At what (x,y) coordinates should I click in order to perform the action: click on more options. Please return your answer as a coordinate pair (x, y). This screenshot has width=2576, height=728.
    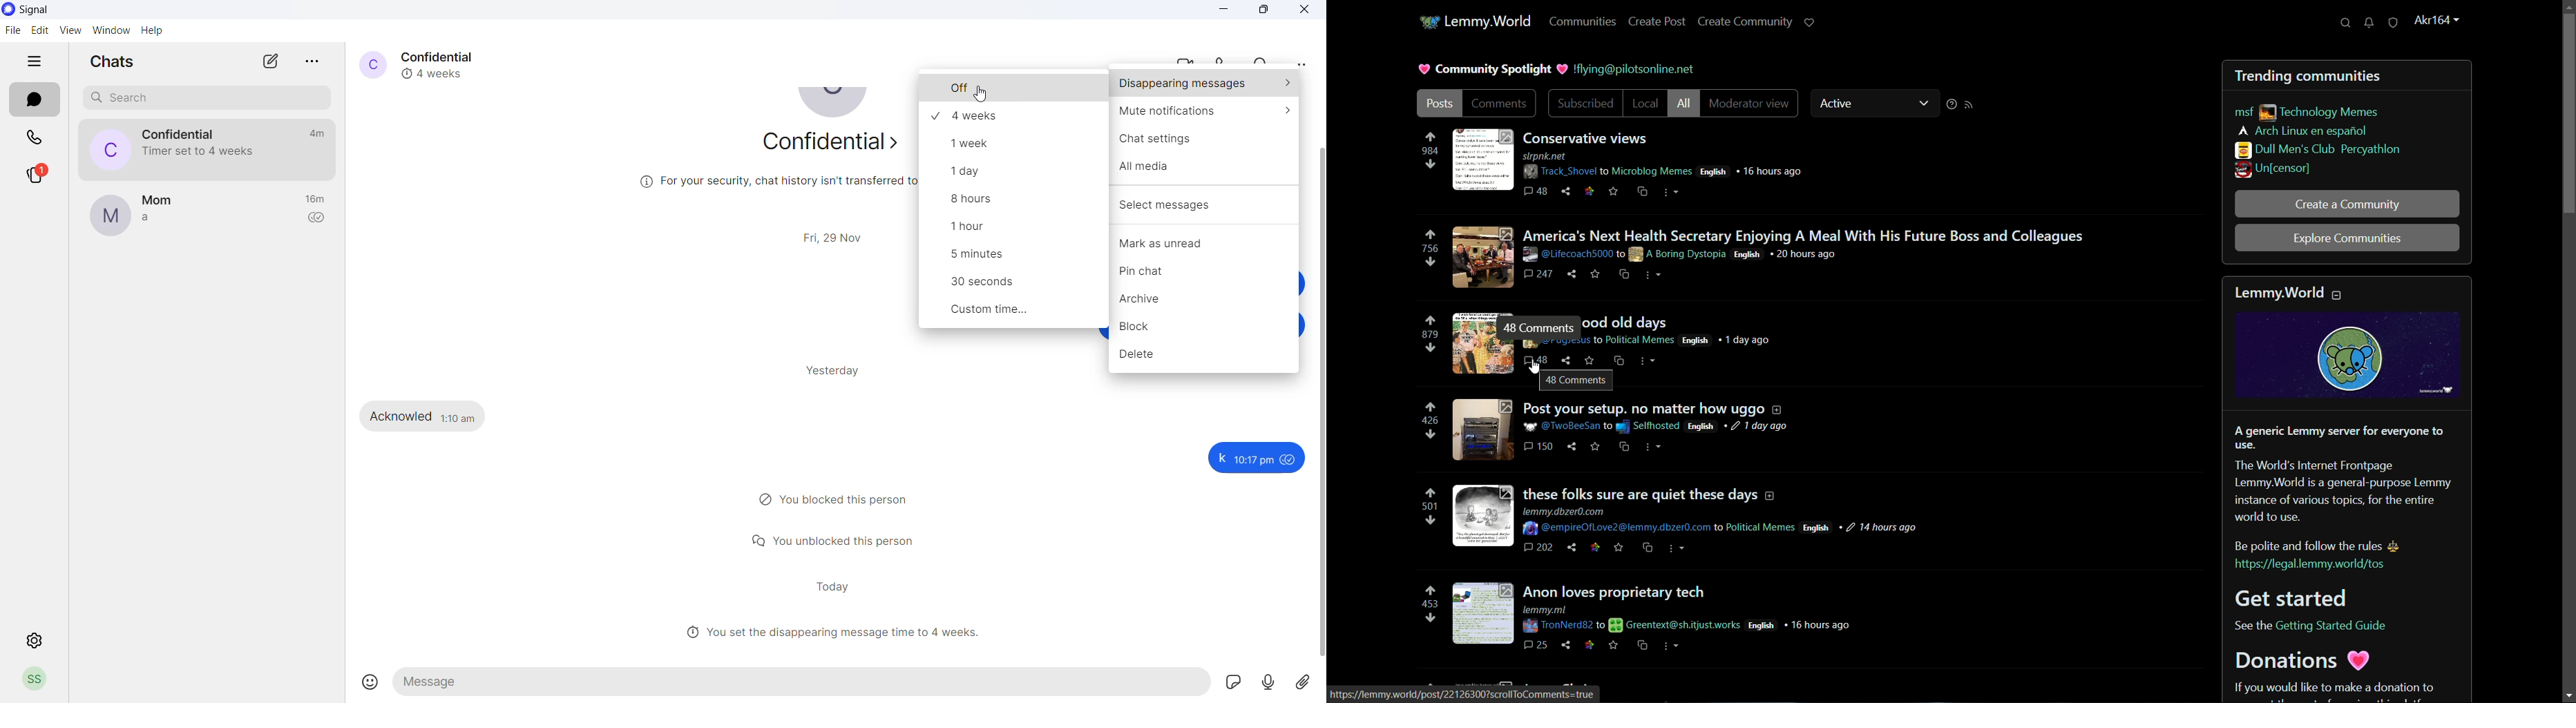
    Looking at the image, I should click on (1649, 362).